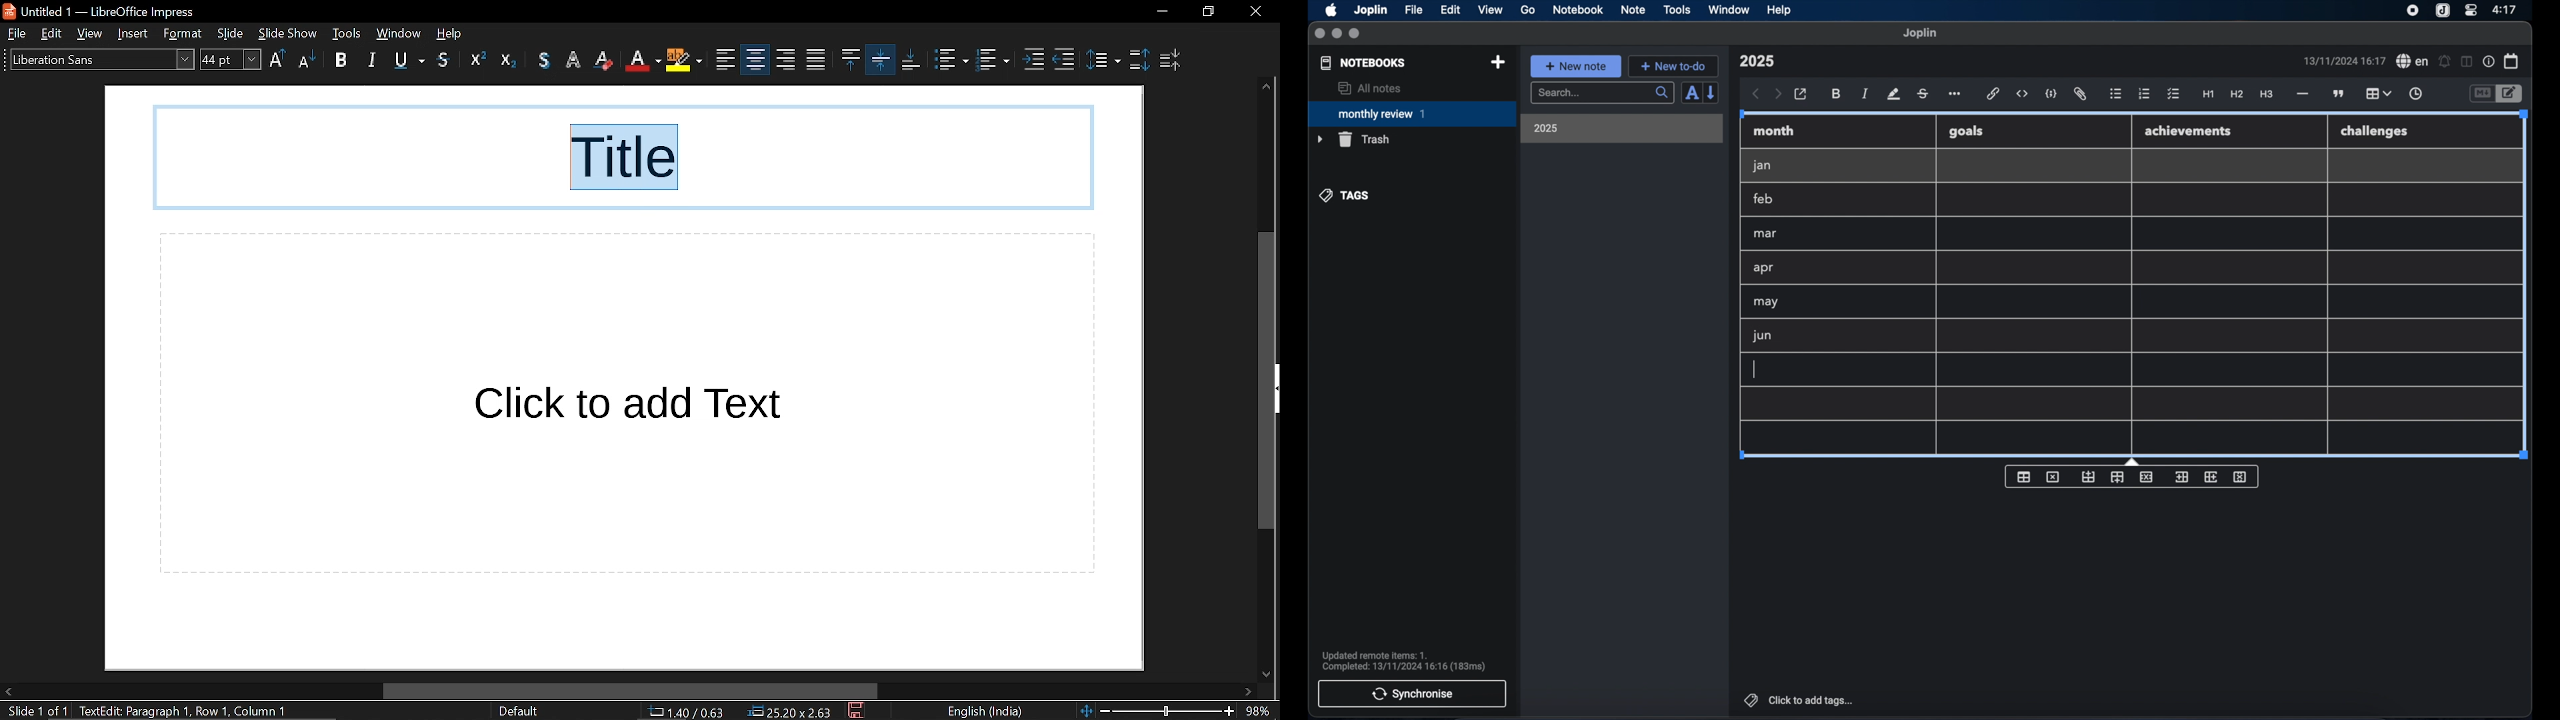 The height and width of the screenshot is (728, 2576). What do you see at coordinates (1754, 369) in the screenshot?
I see `text cursor` at bounding box center [1754, 369].